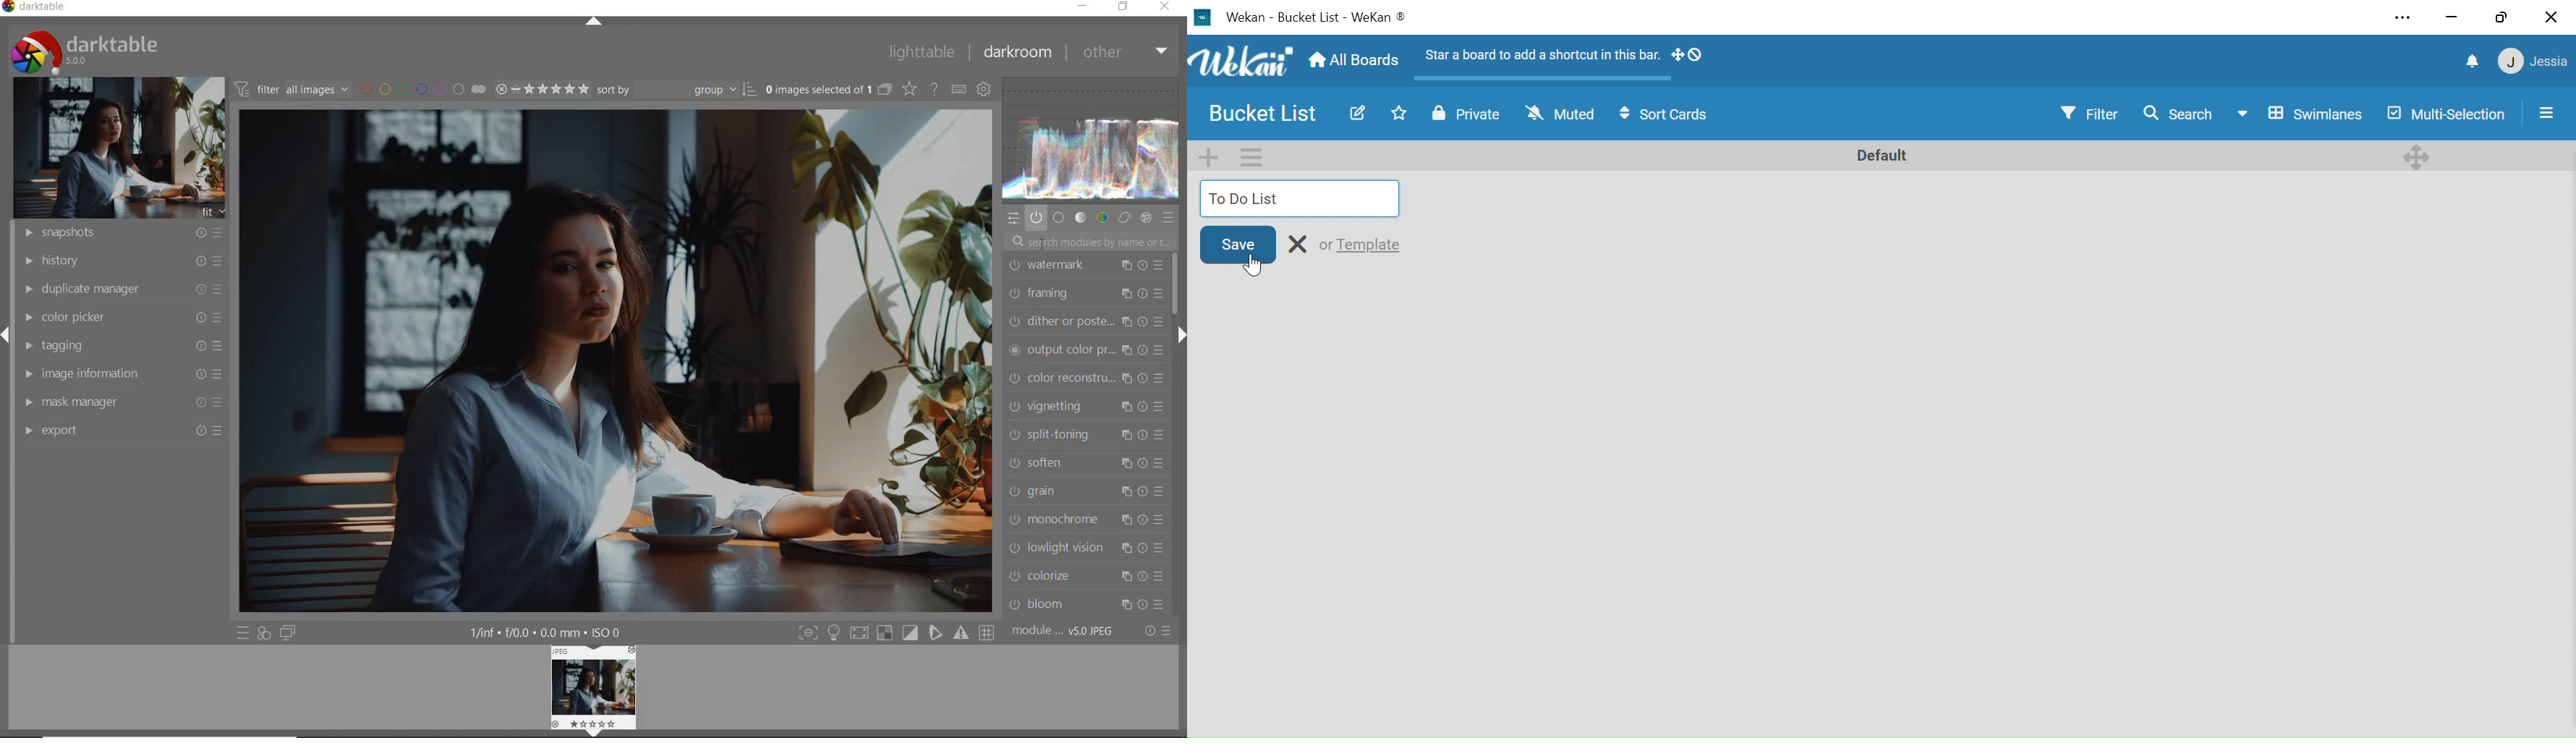 This screenshot has width=2576, height=756. I want to click on darktable, so click(110, 51).